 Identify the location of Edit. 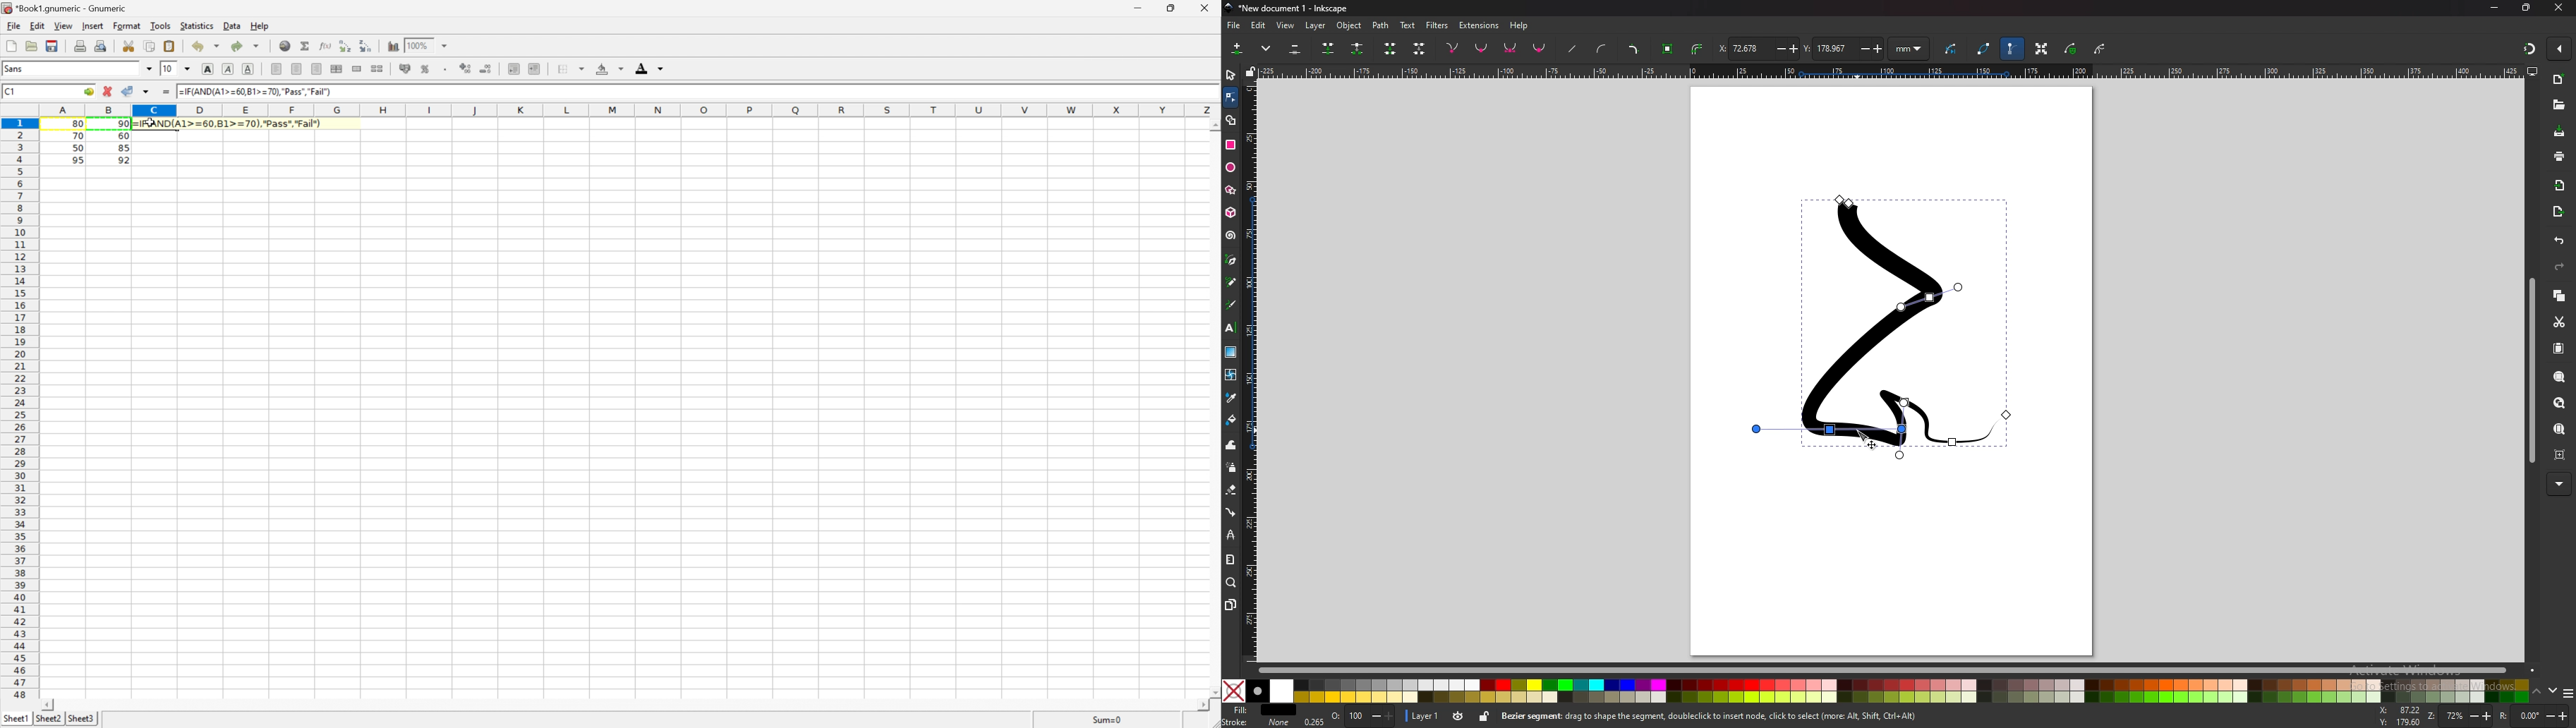
(37, 27).